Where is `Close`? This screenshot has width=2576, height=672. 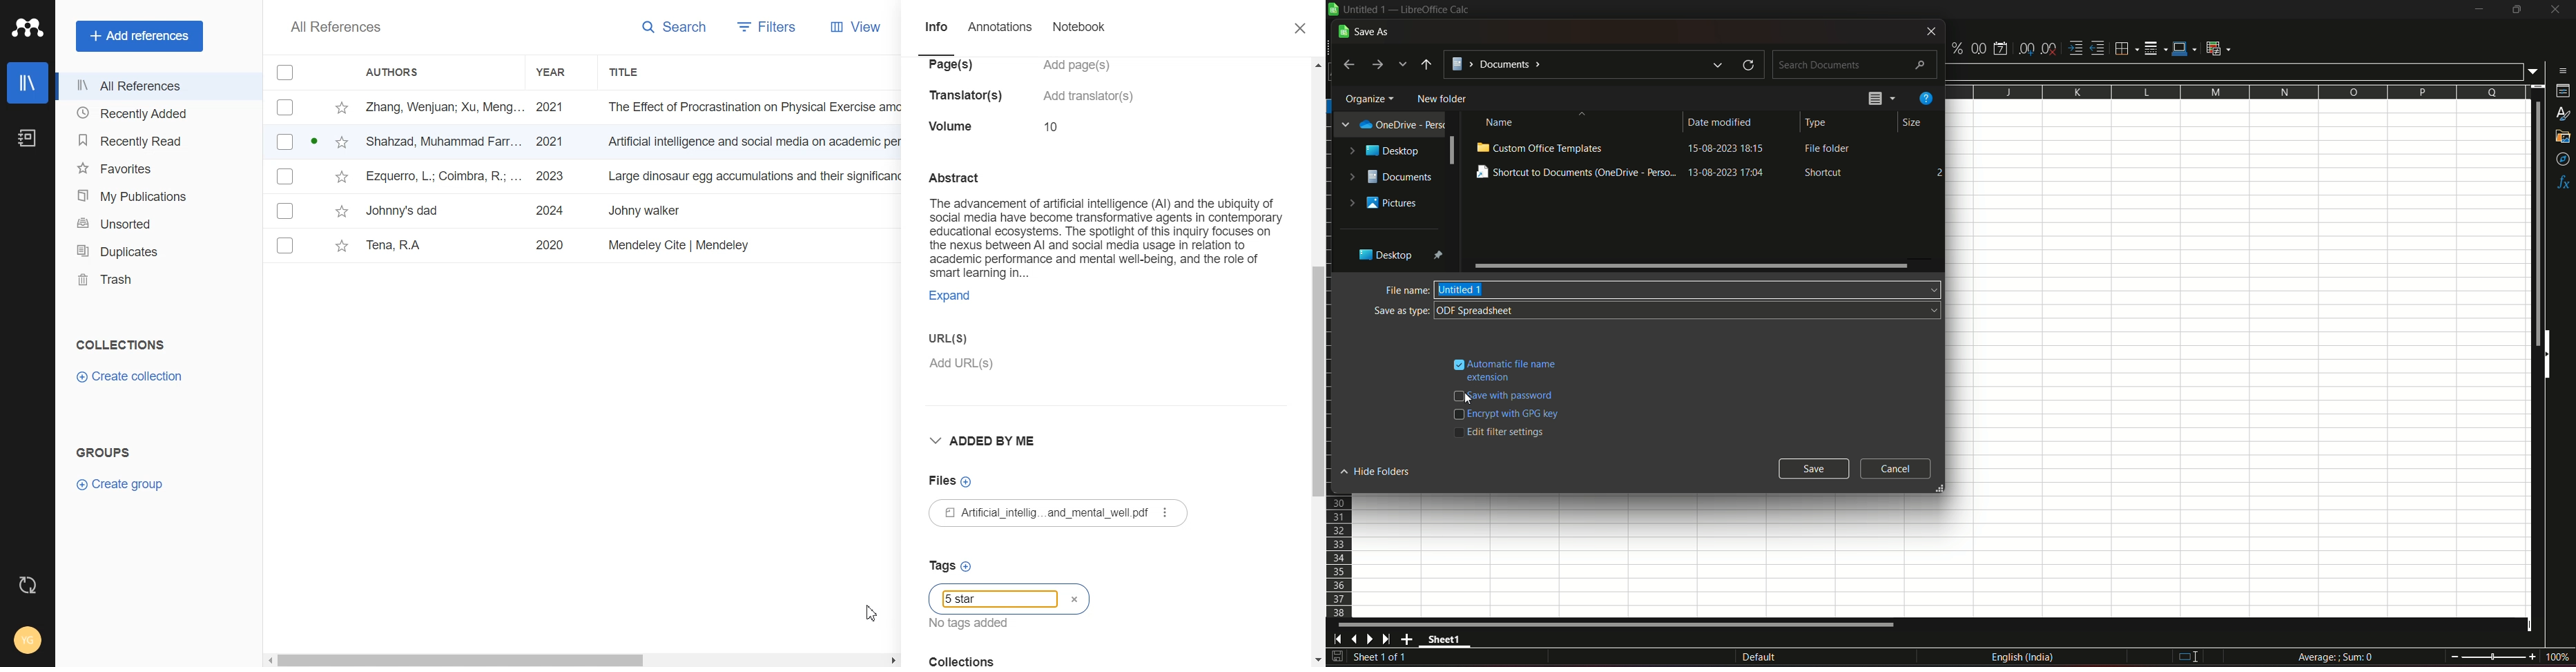 Close is located at coordinates (1074, 600).